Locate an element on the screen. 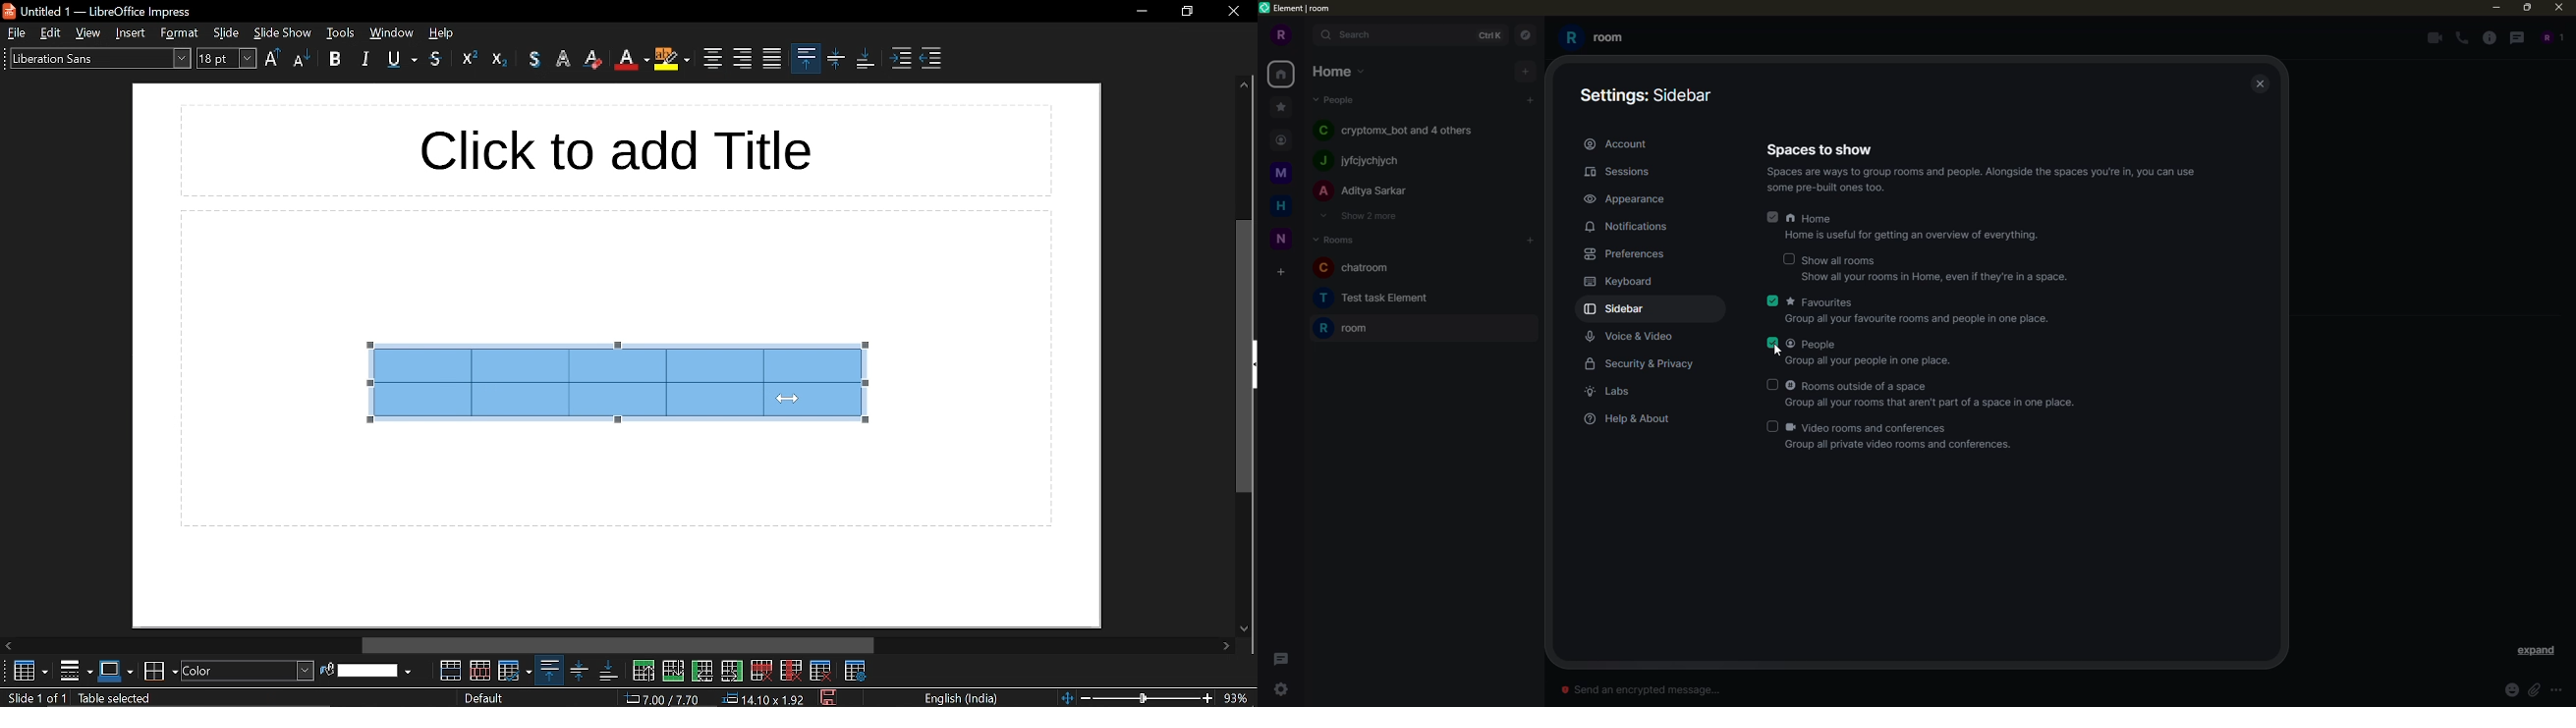 The height and width of the screenshot is (728, 2576). people is located at coordinates (1336, 100).